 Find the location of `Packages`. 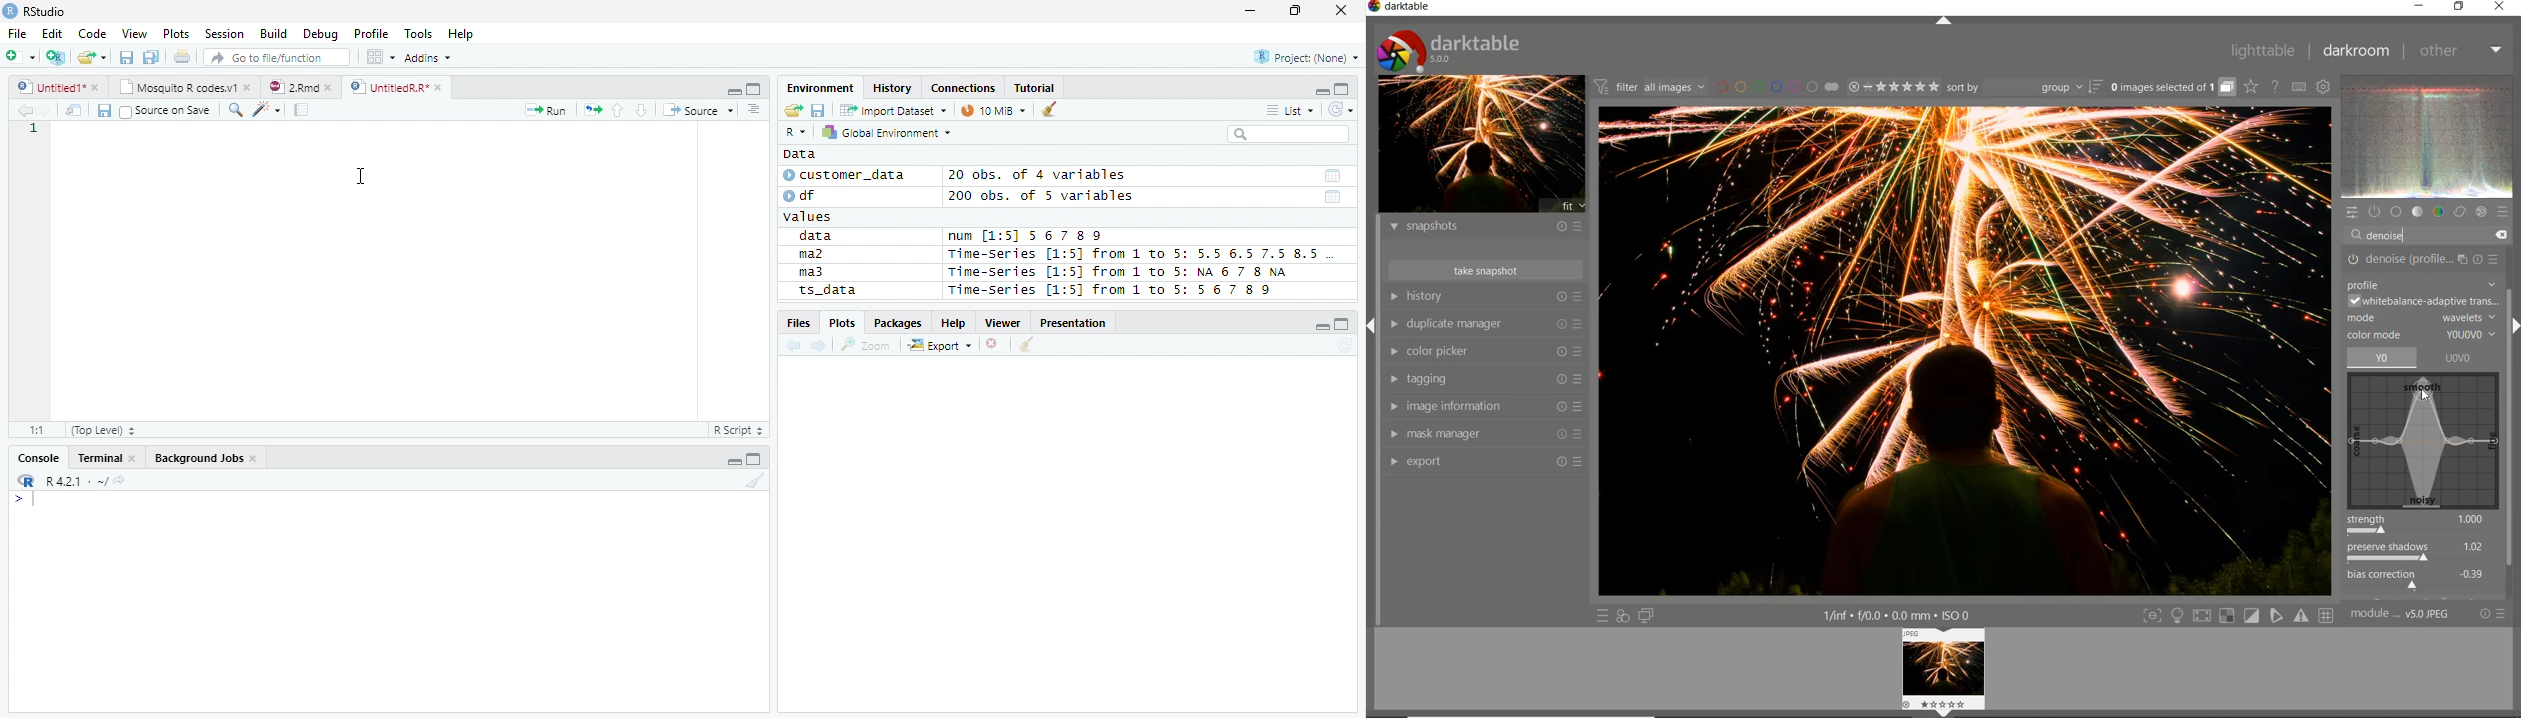

Packages is located at coordinates (897, 324).